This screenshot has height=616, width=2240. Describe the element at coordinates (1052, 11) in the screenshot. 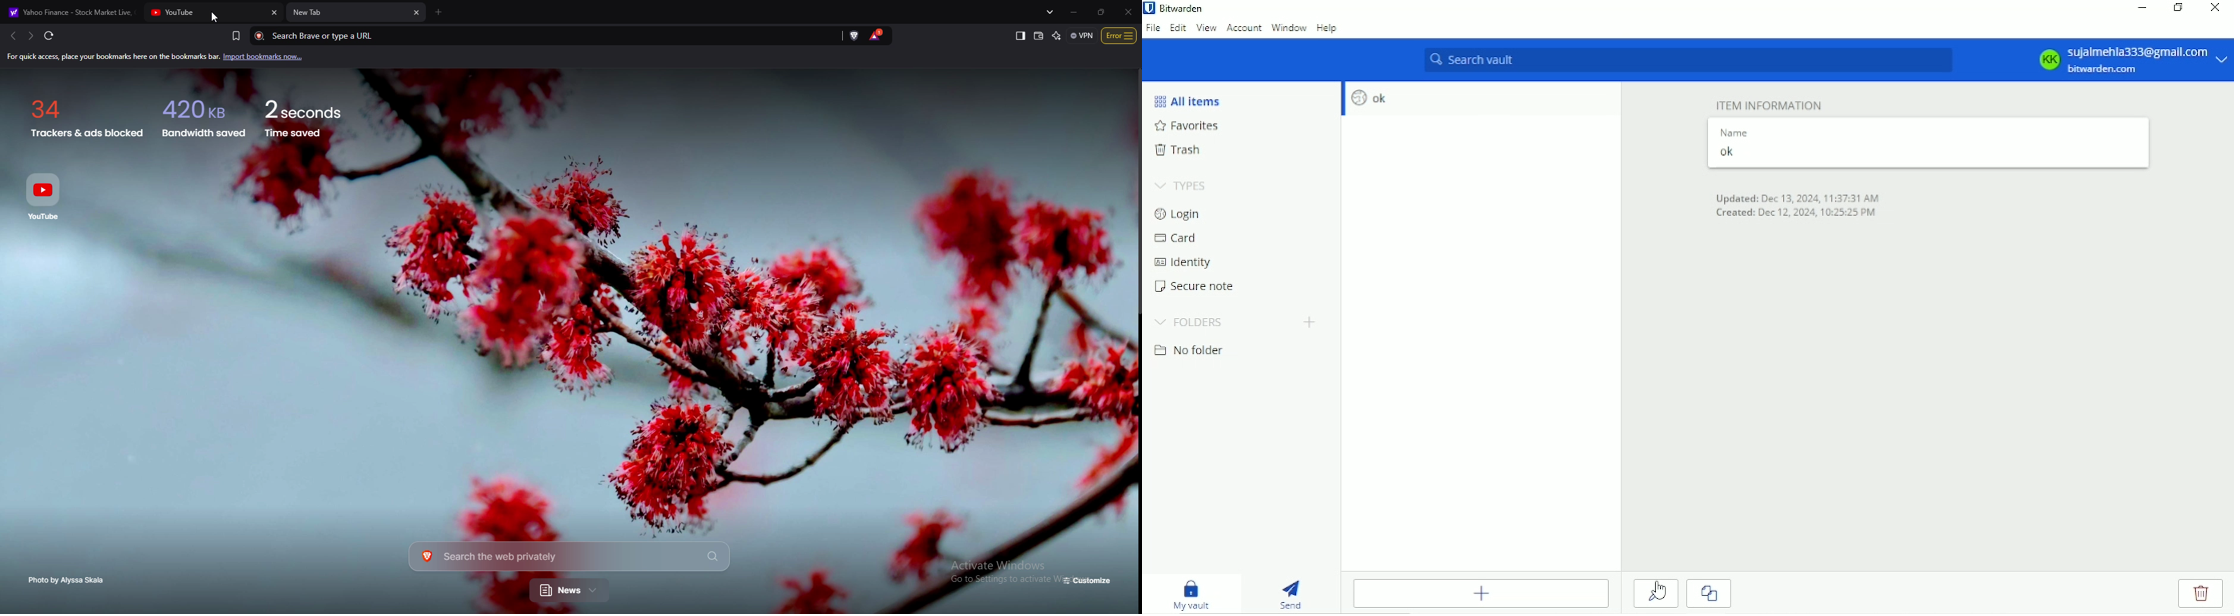

I see `search tabs` at that location.